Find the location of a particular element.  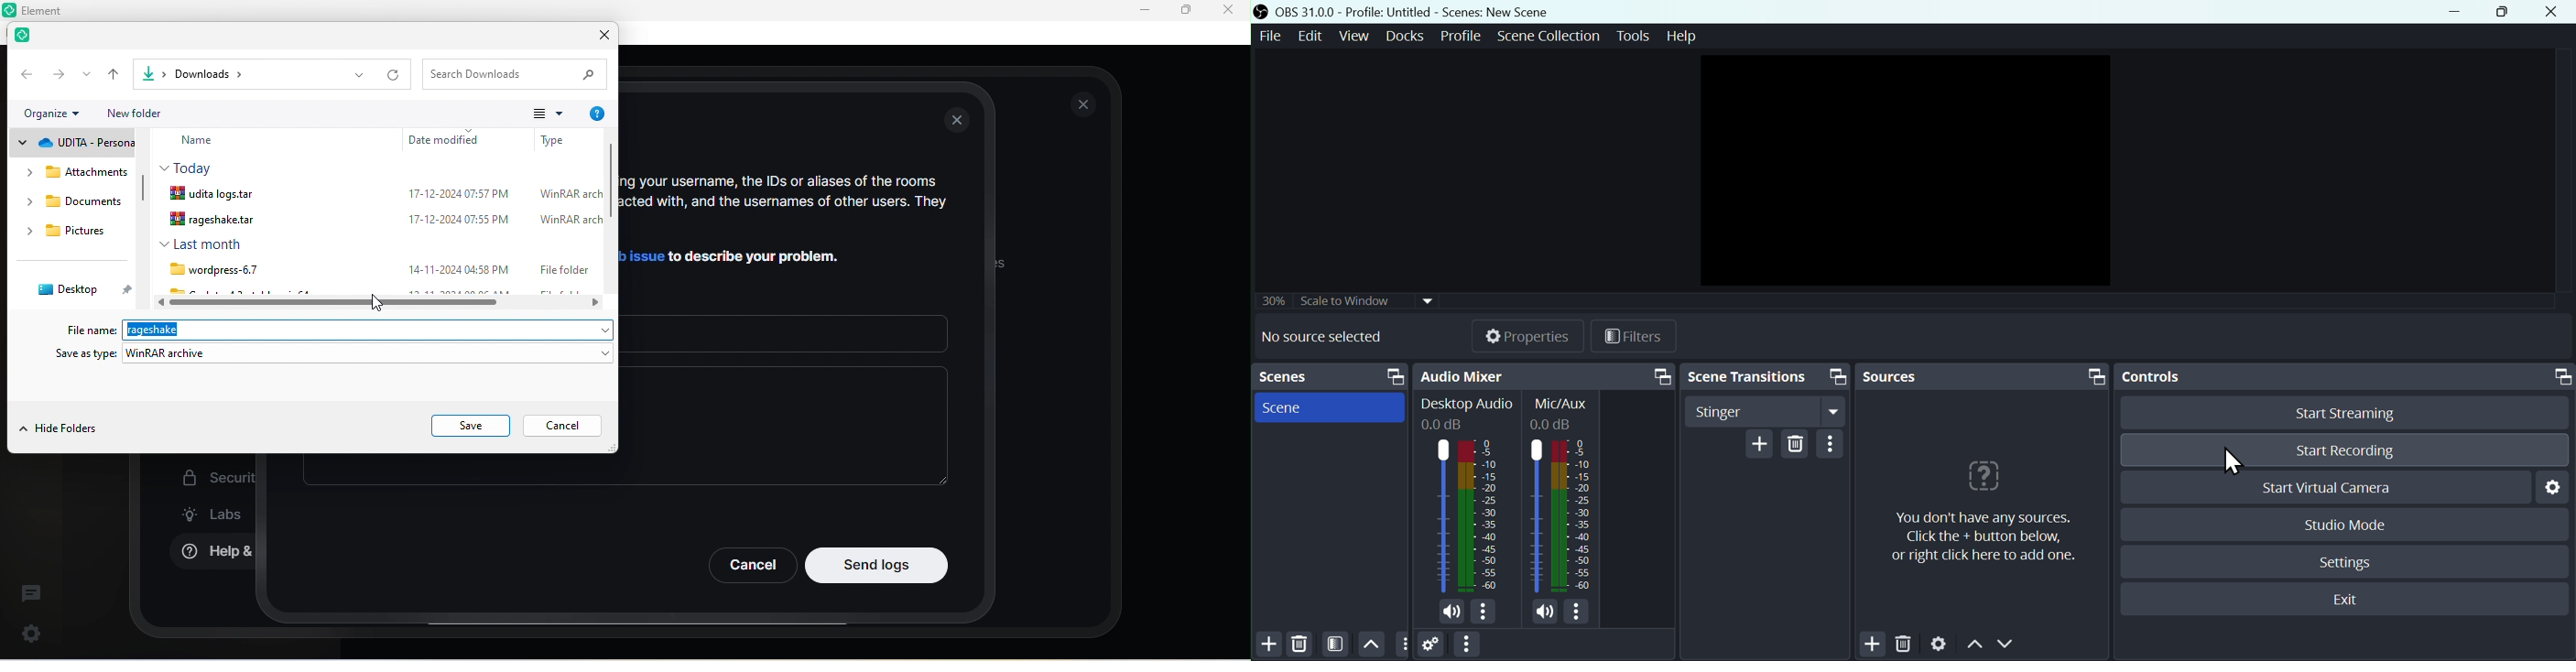

minimize is located at coordinates (2455, 12).